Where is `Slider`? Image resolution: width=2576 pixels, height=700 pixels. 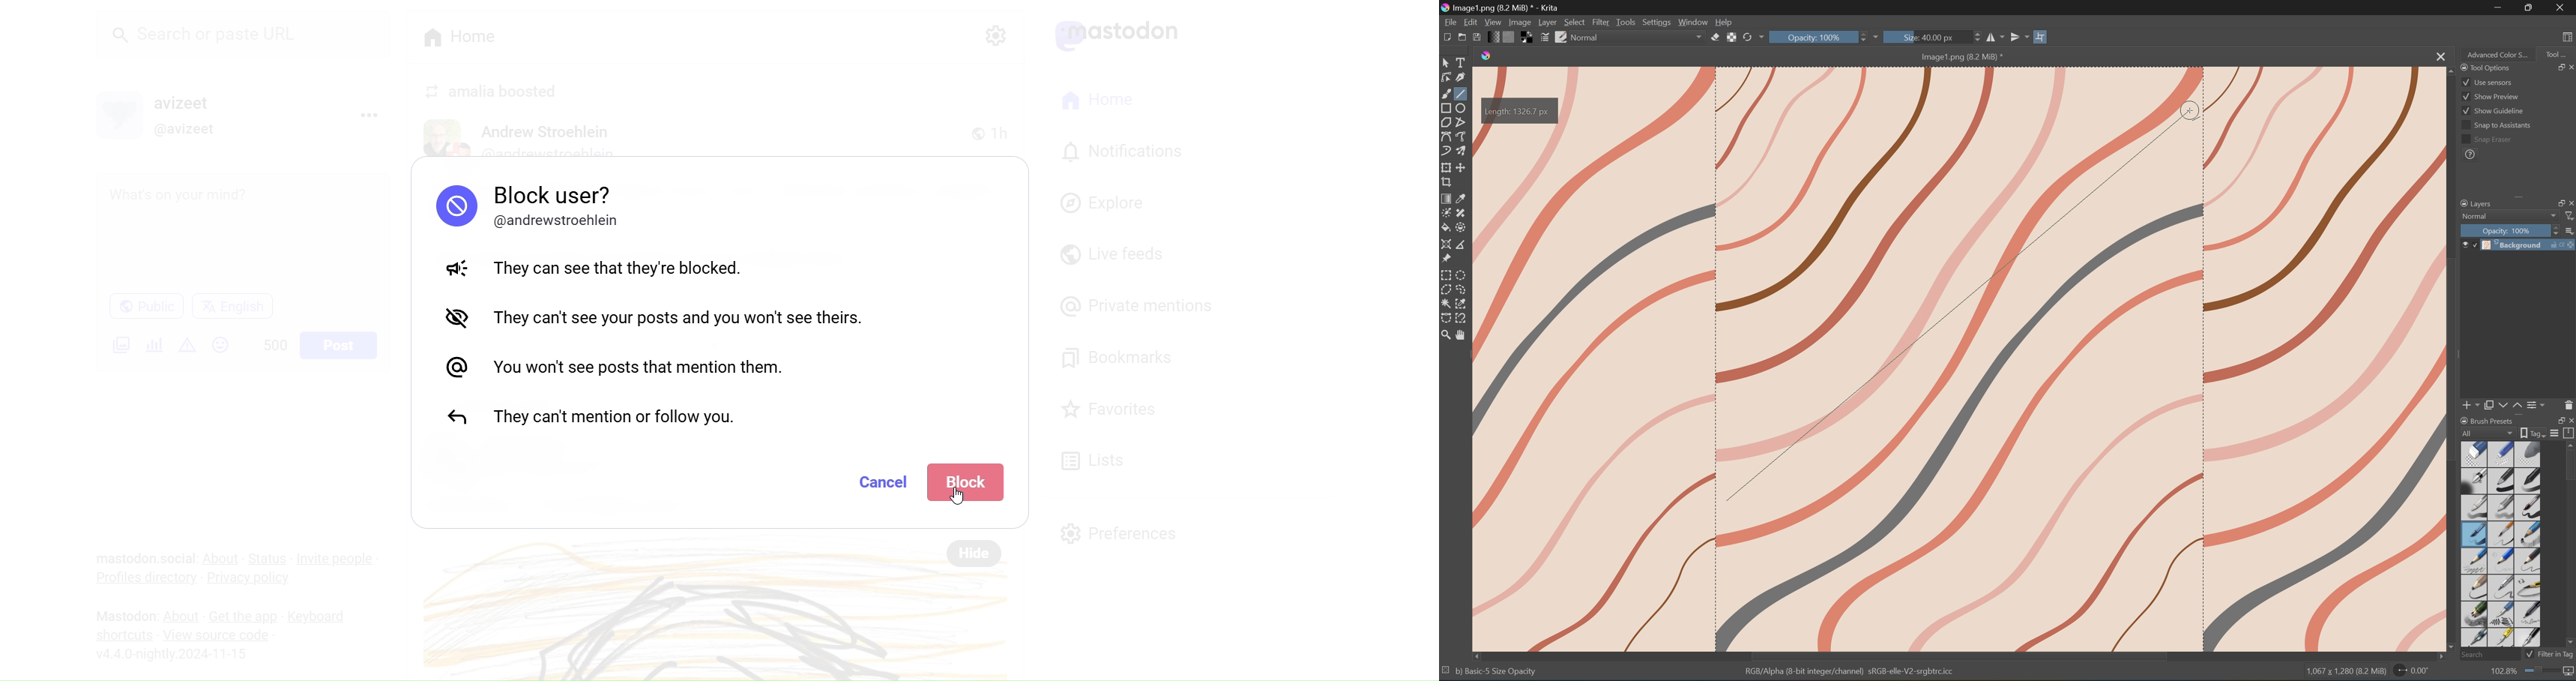 Slider is located at coordinates (2553, 231).